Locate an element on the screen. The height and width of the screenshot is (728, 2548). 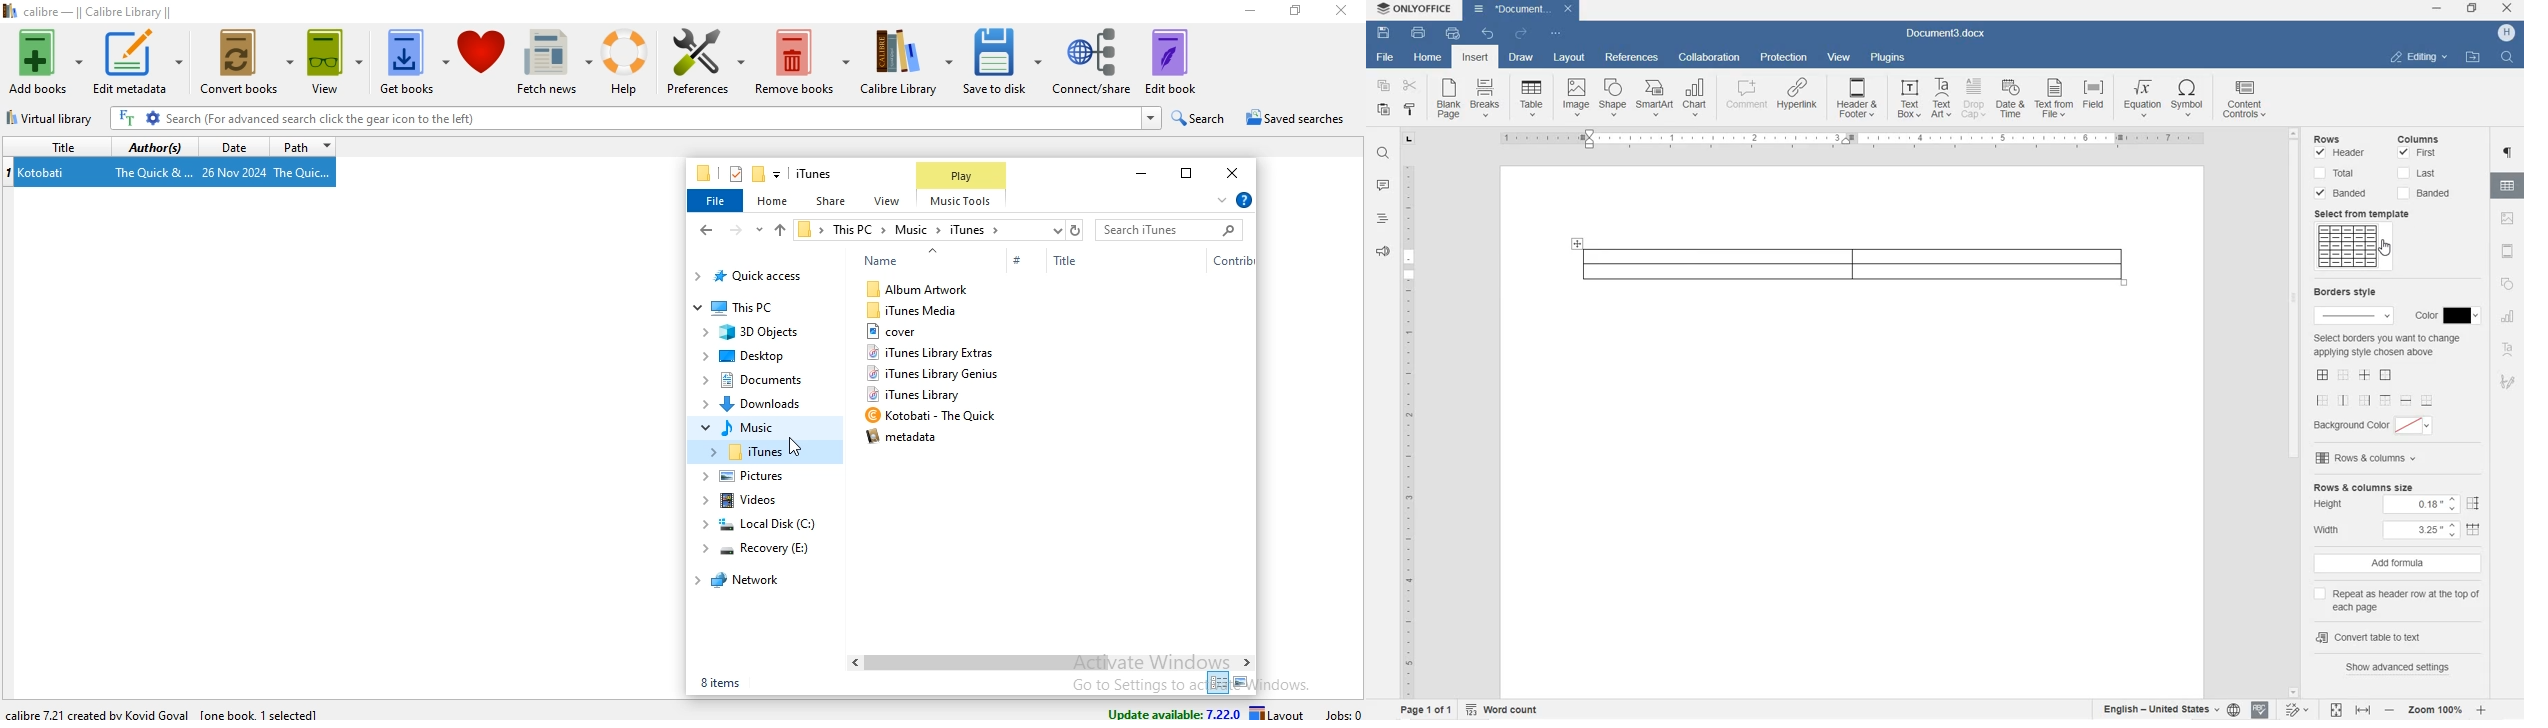
comment is located at coordinates (1744, 98).